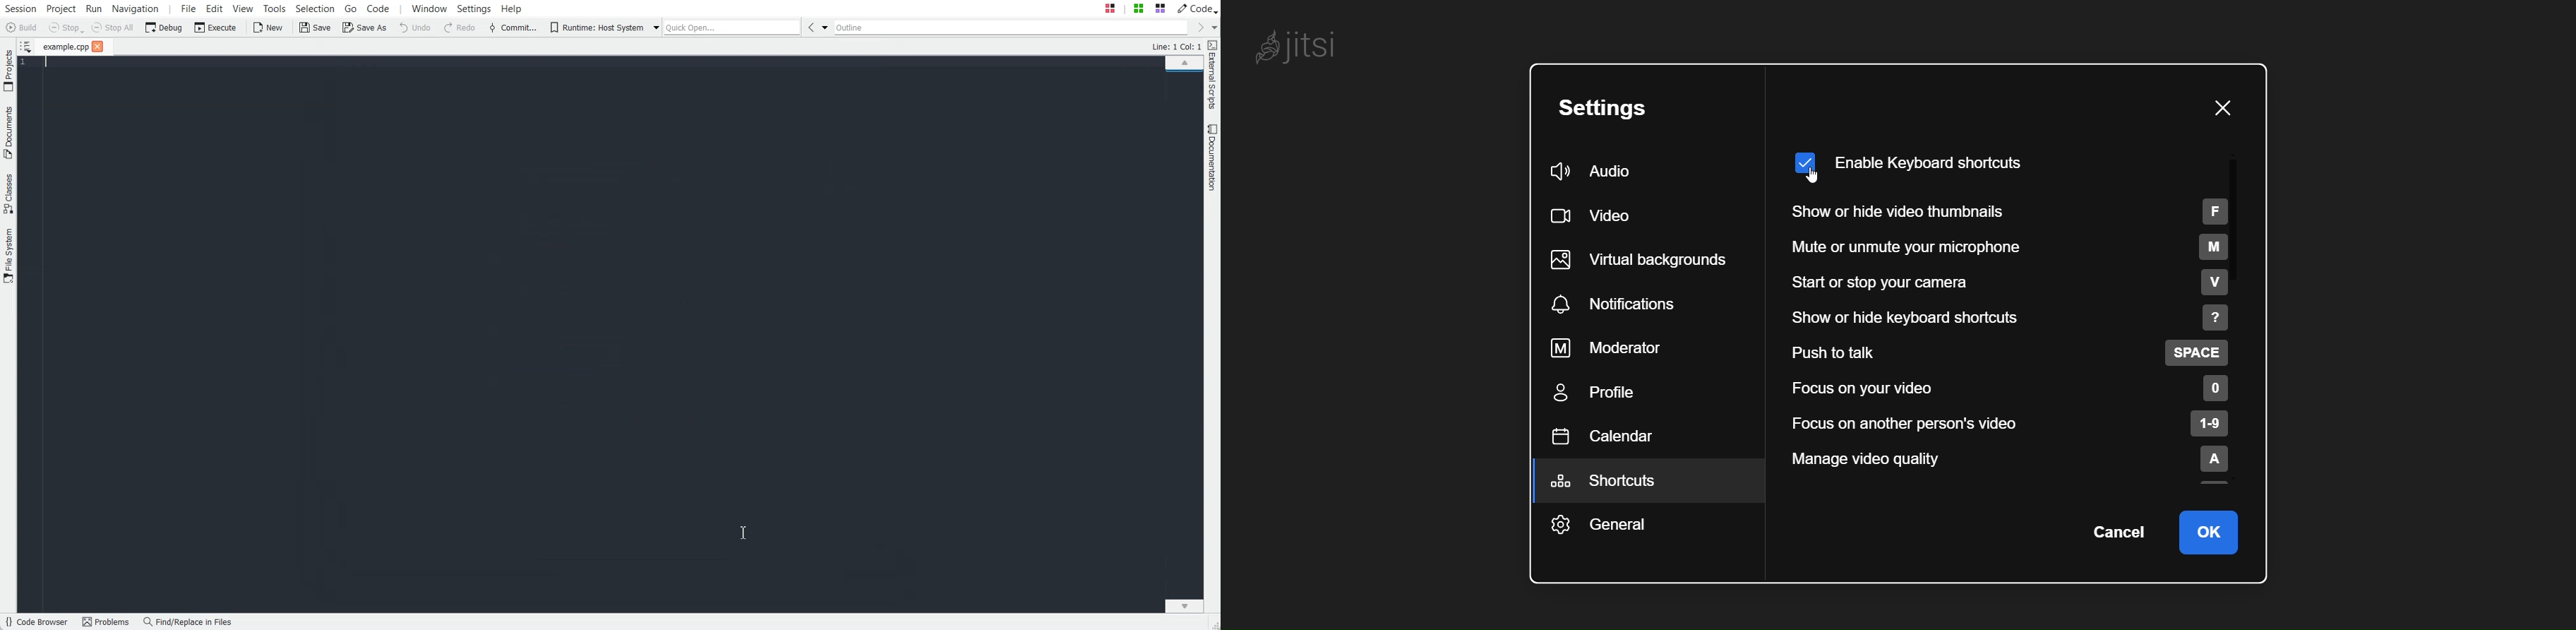 This screenshot has height=644, width=2576. What do you see at coordinates (2211, 535) in the screenshot?
I see `ok` at bounding box center [2211, 535].